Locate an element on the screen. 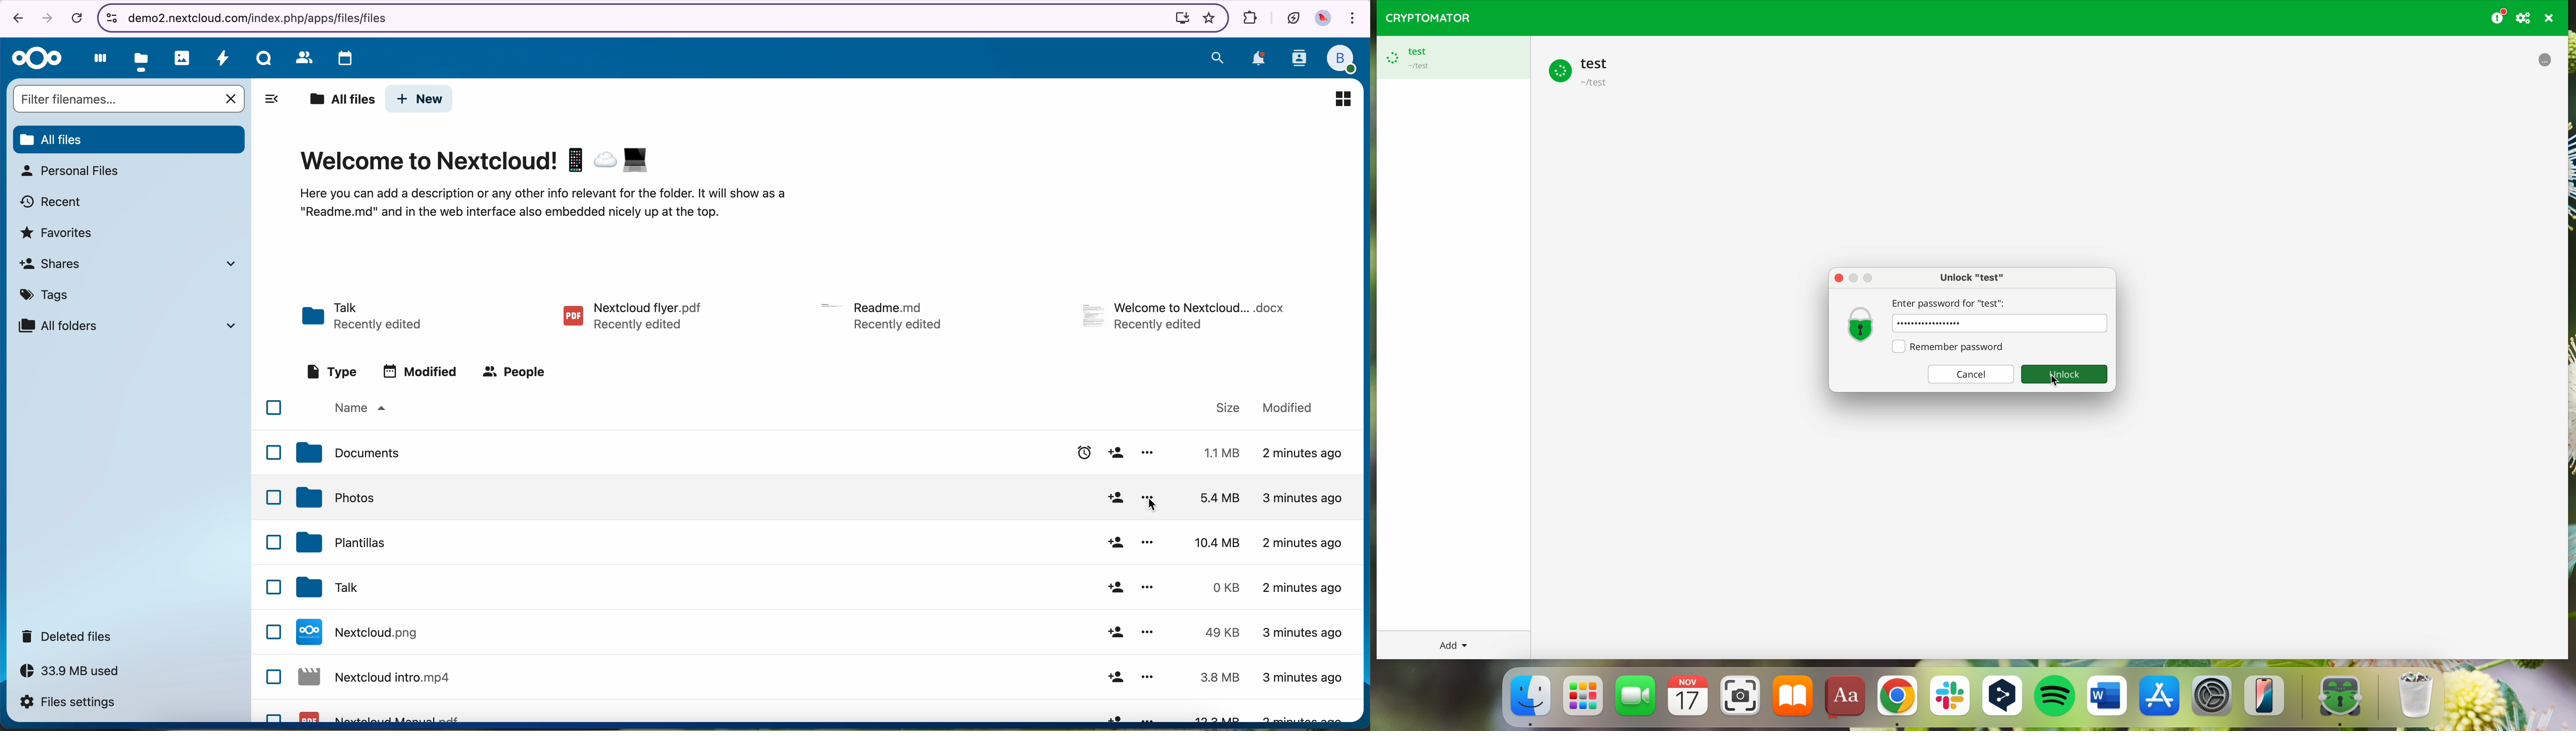 The image size is (2576, 756). share is located at coordinates (1112, 498).